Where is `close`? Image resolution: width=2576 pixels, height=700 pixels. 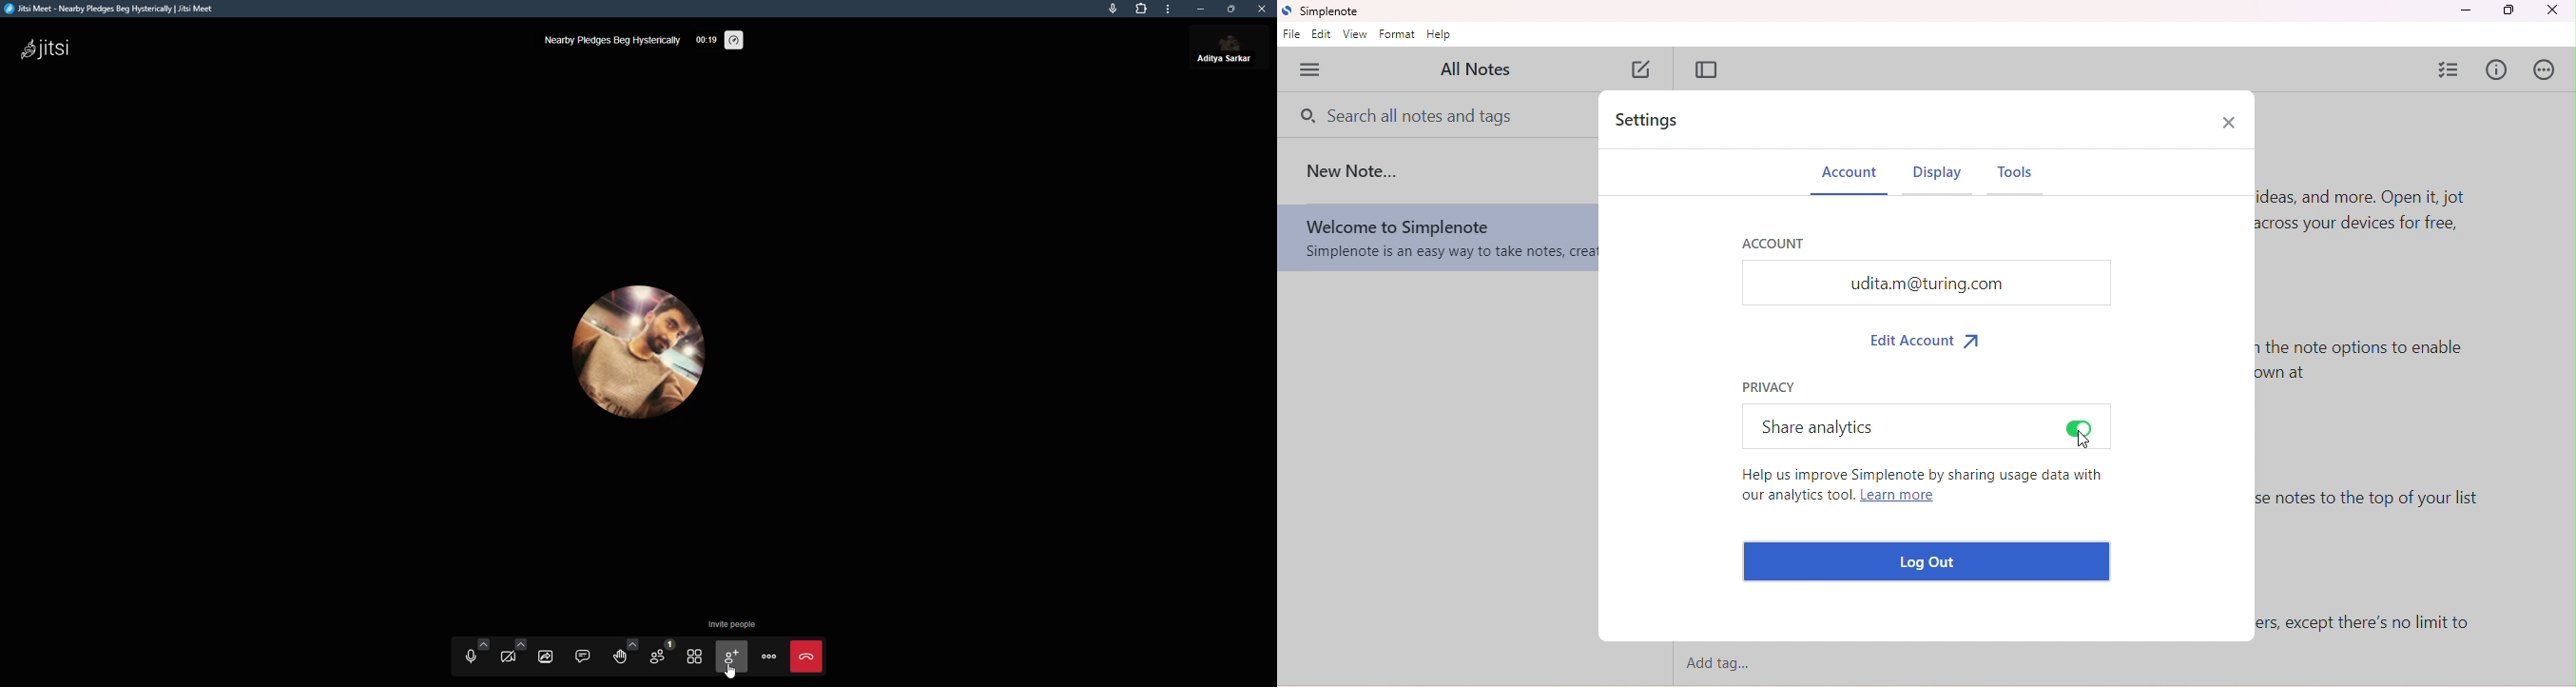
close is located at coordinates (2553, 10).